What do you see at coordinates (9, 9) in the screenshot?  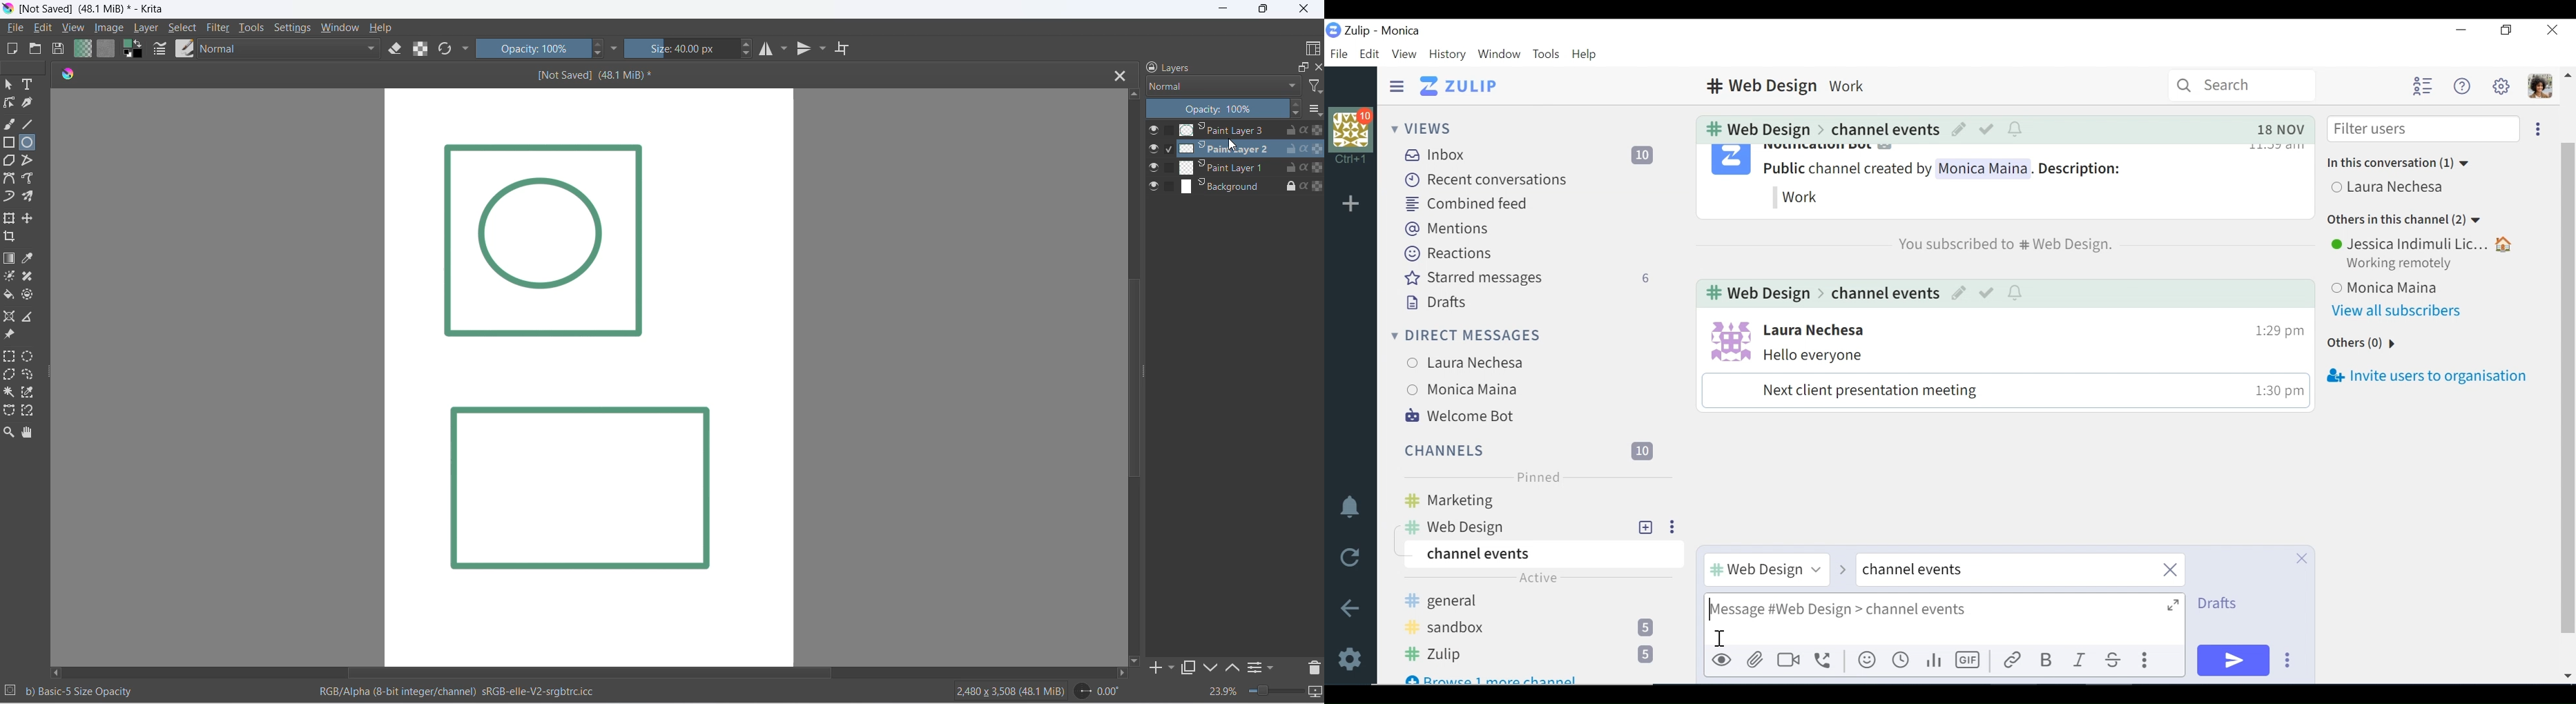 I see `app icon` at bounding box center [9, 9].